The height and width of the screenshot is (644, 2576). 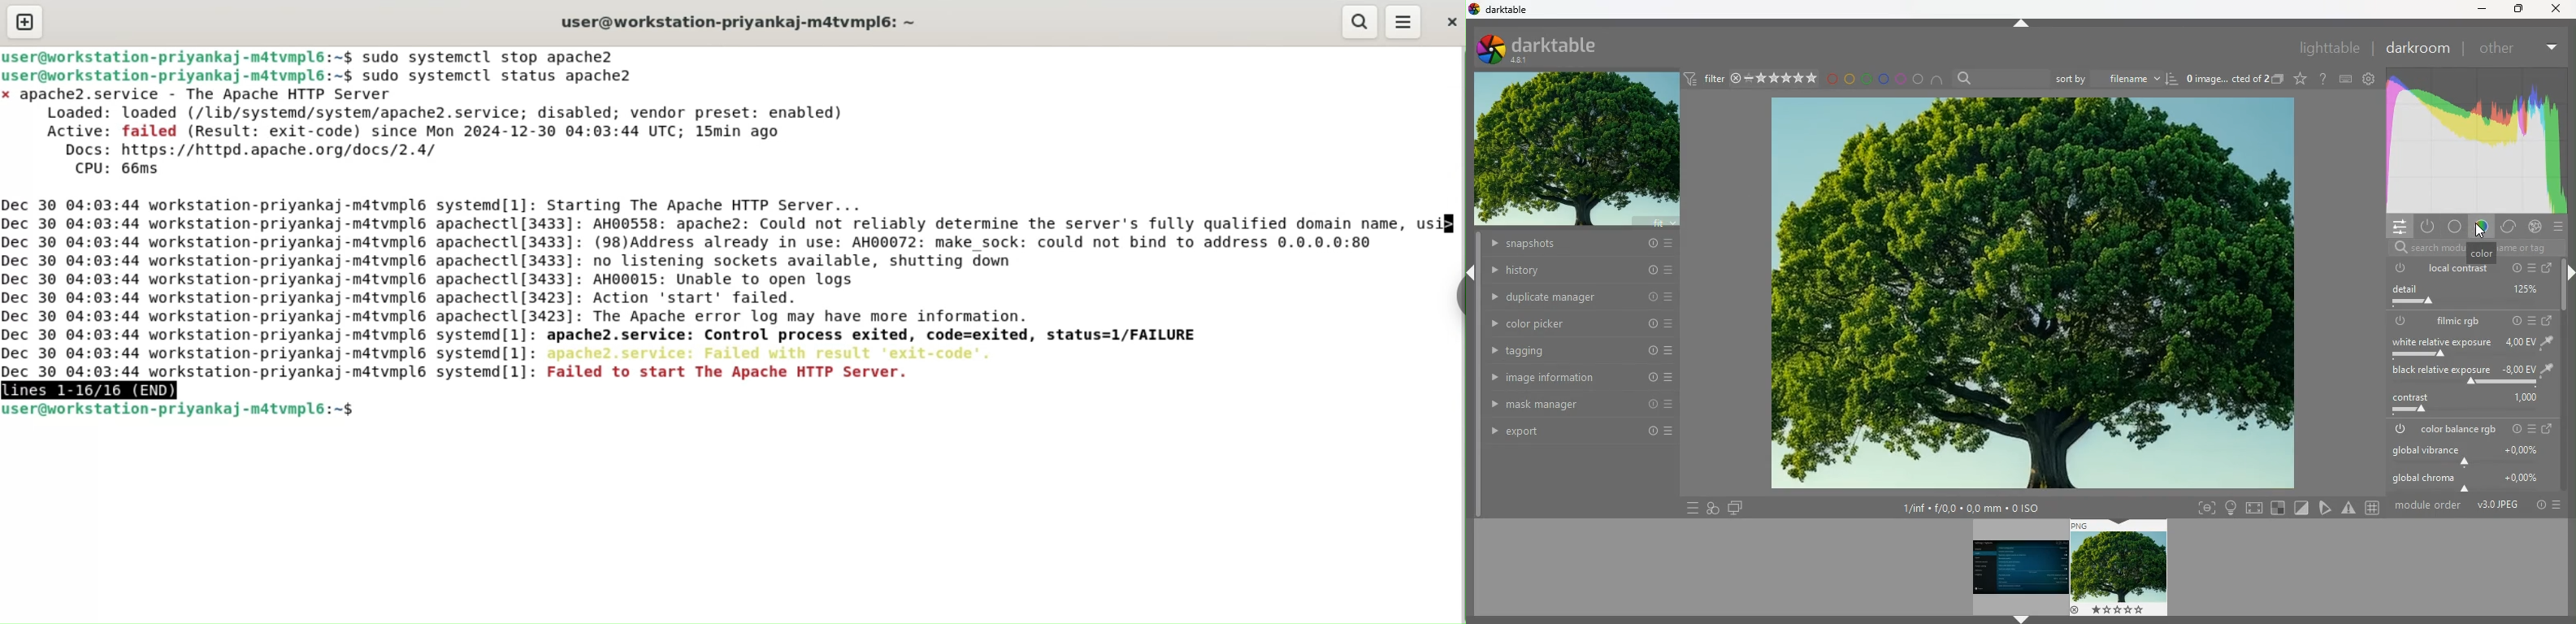 I want to click on sort by filename, so click(x=2117, y=77).